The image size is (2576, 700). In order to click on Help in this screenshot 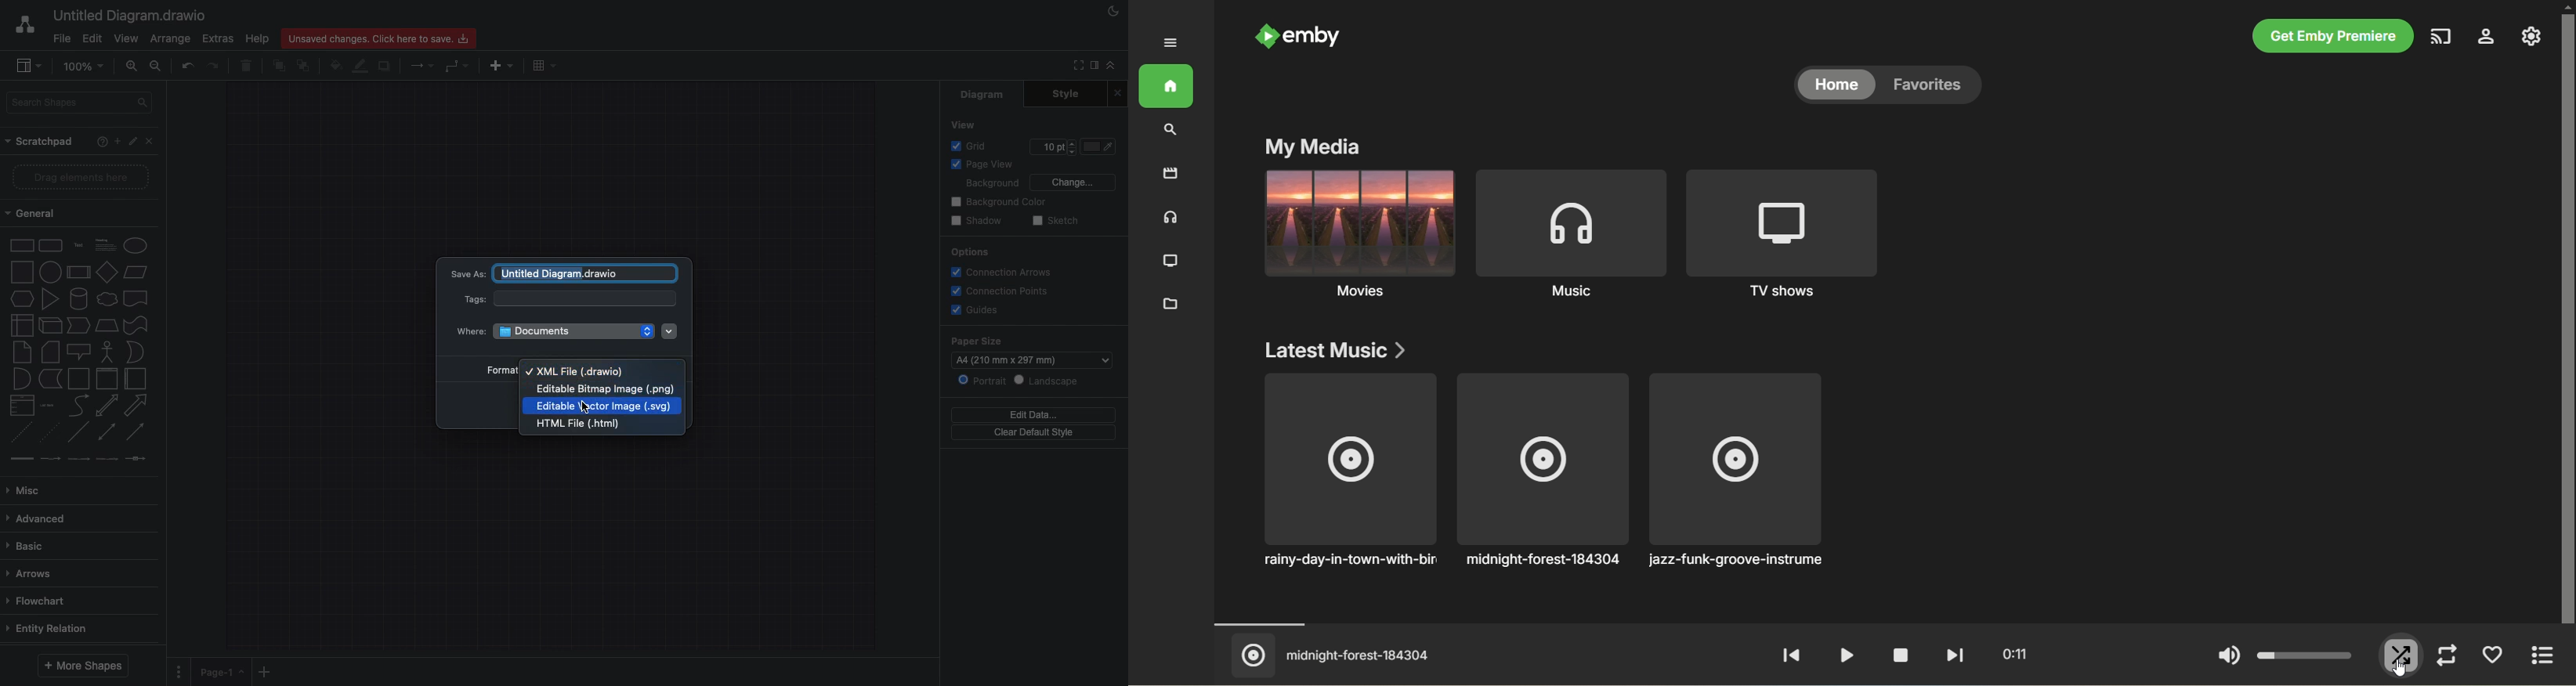, I will do `click(259, 39)`.